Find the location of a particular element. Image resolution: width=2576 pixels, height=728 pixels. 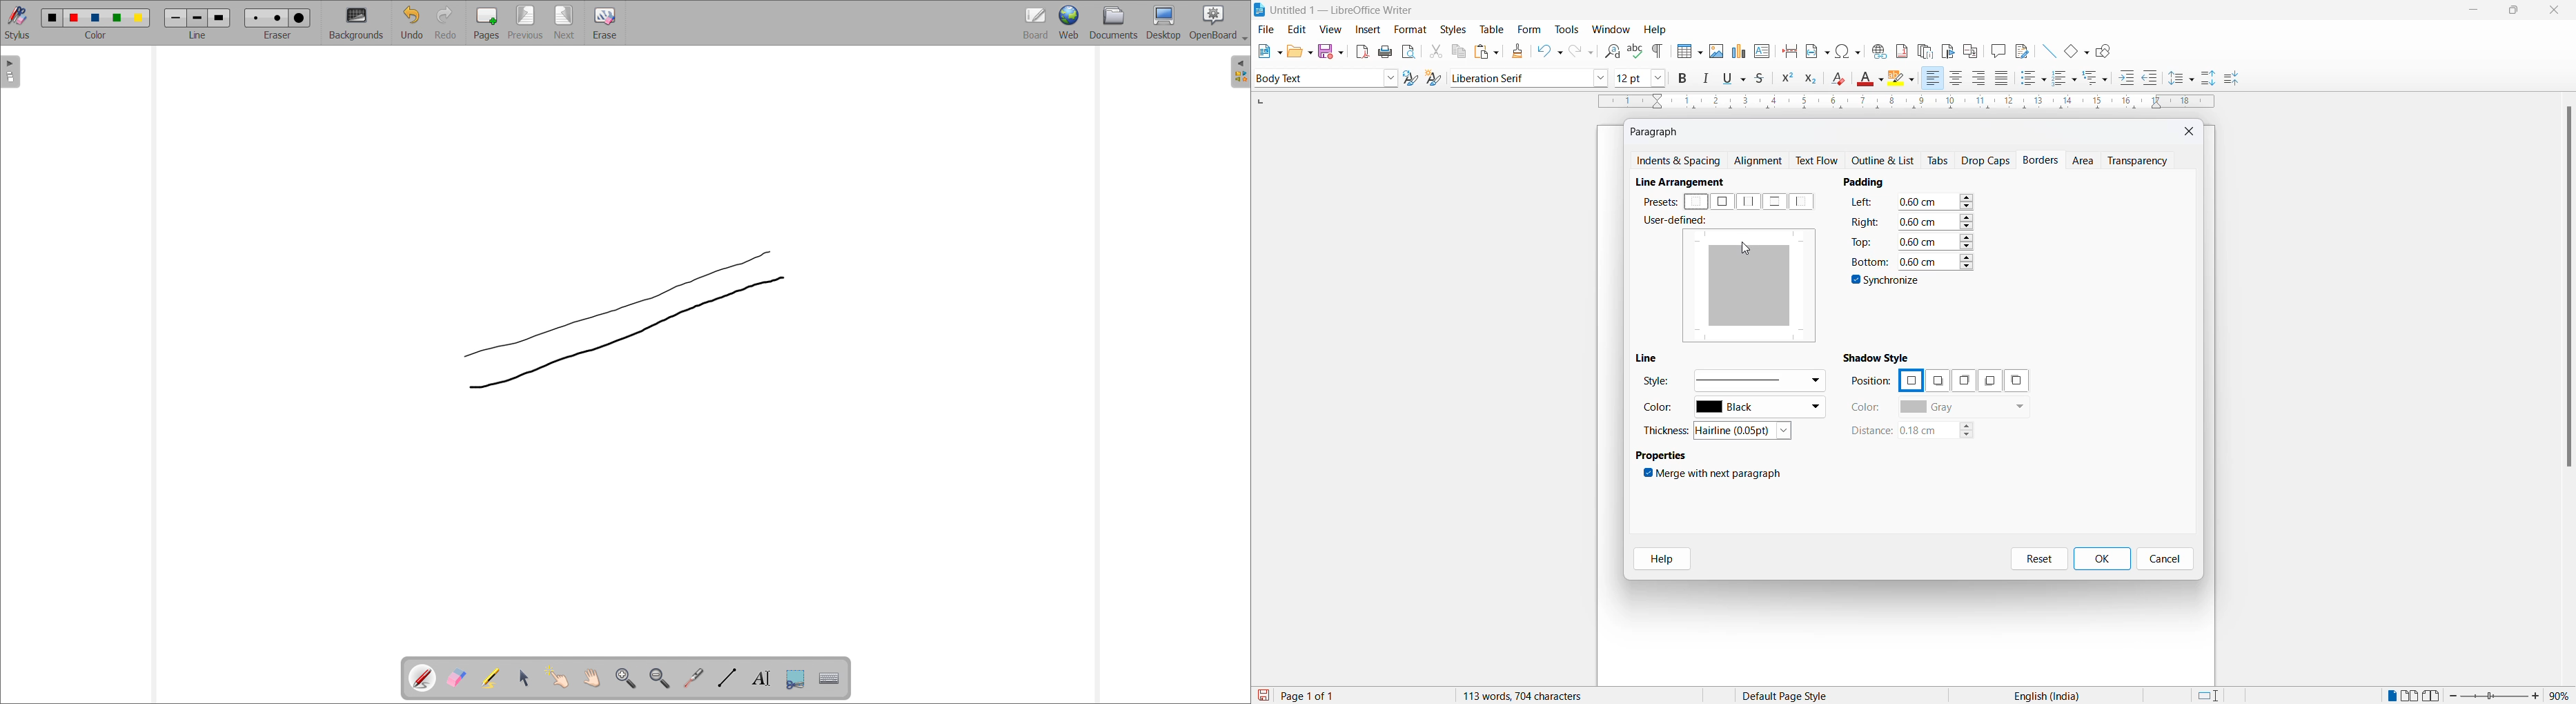

cut is located at coordinates (1435, 51).